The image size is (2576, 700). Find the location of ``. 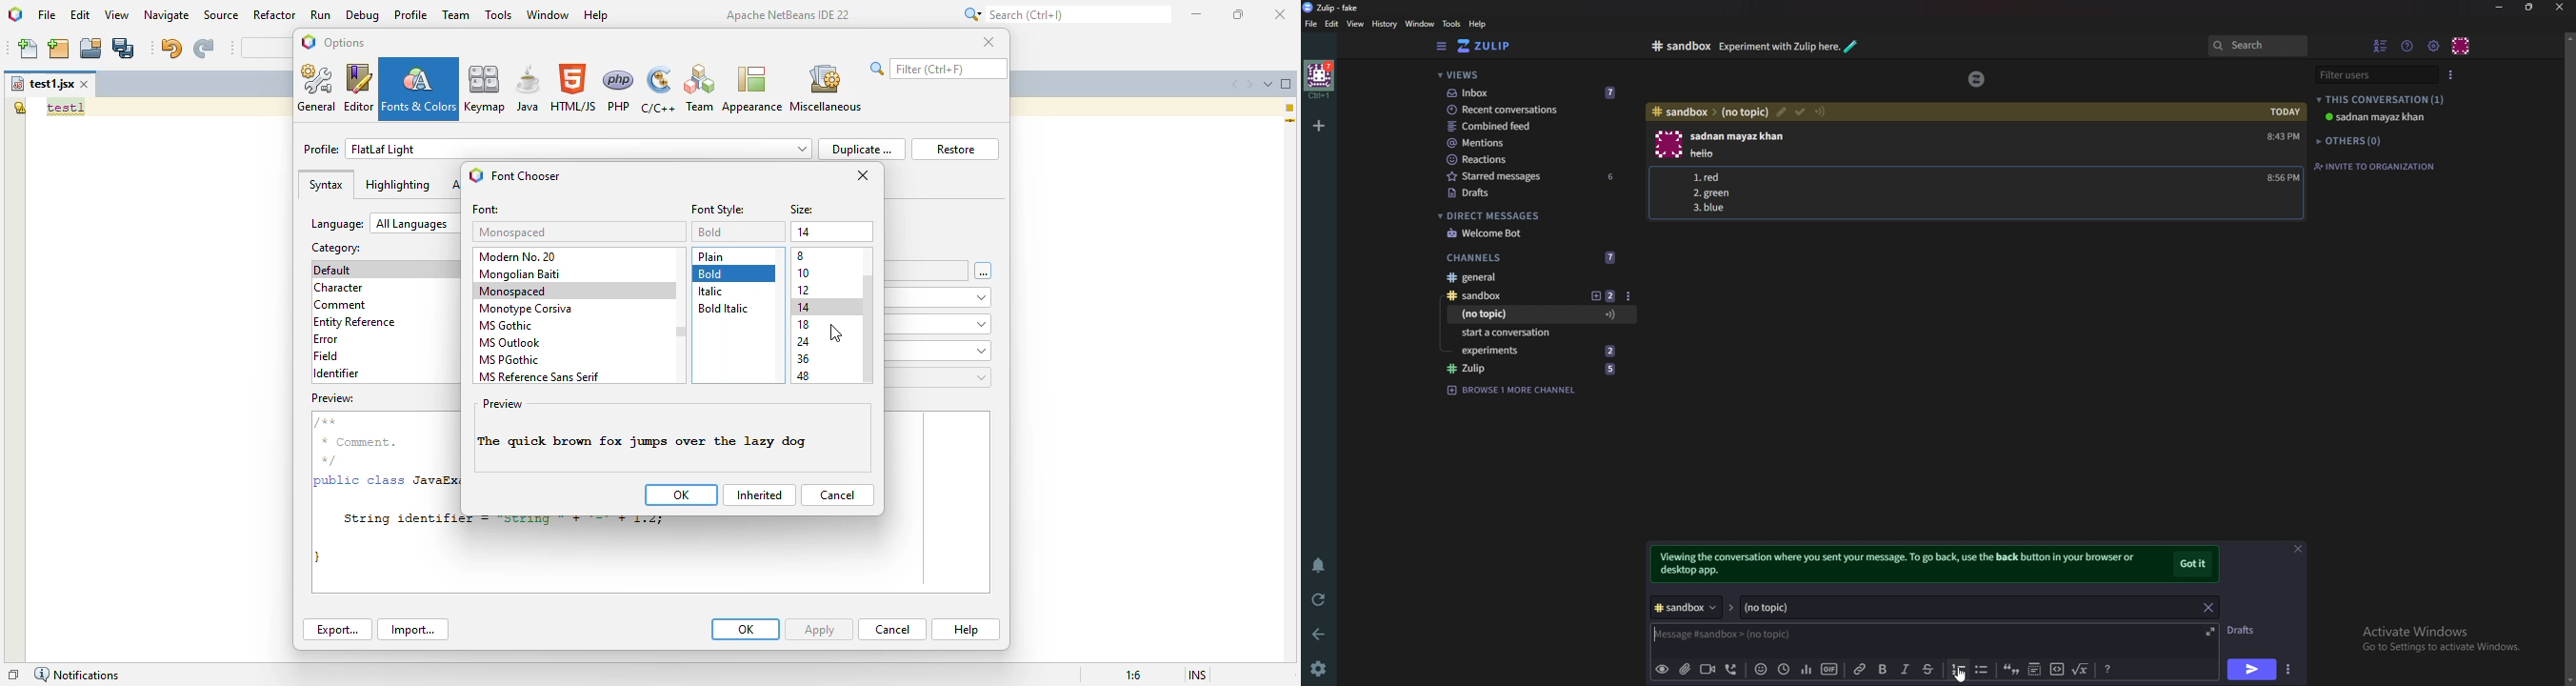

 is located at coordinates (1541, 350).